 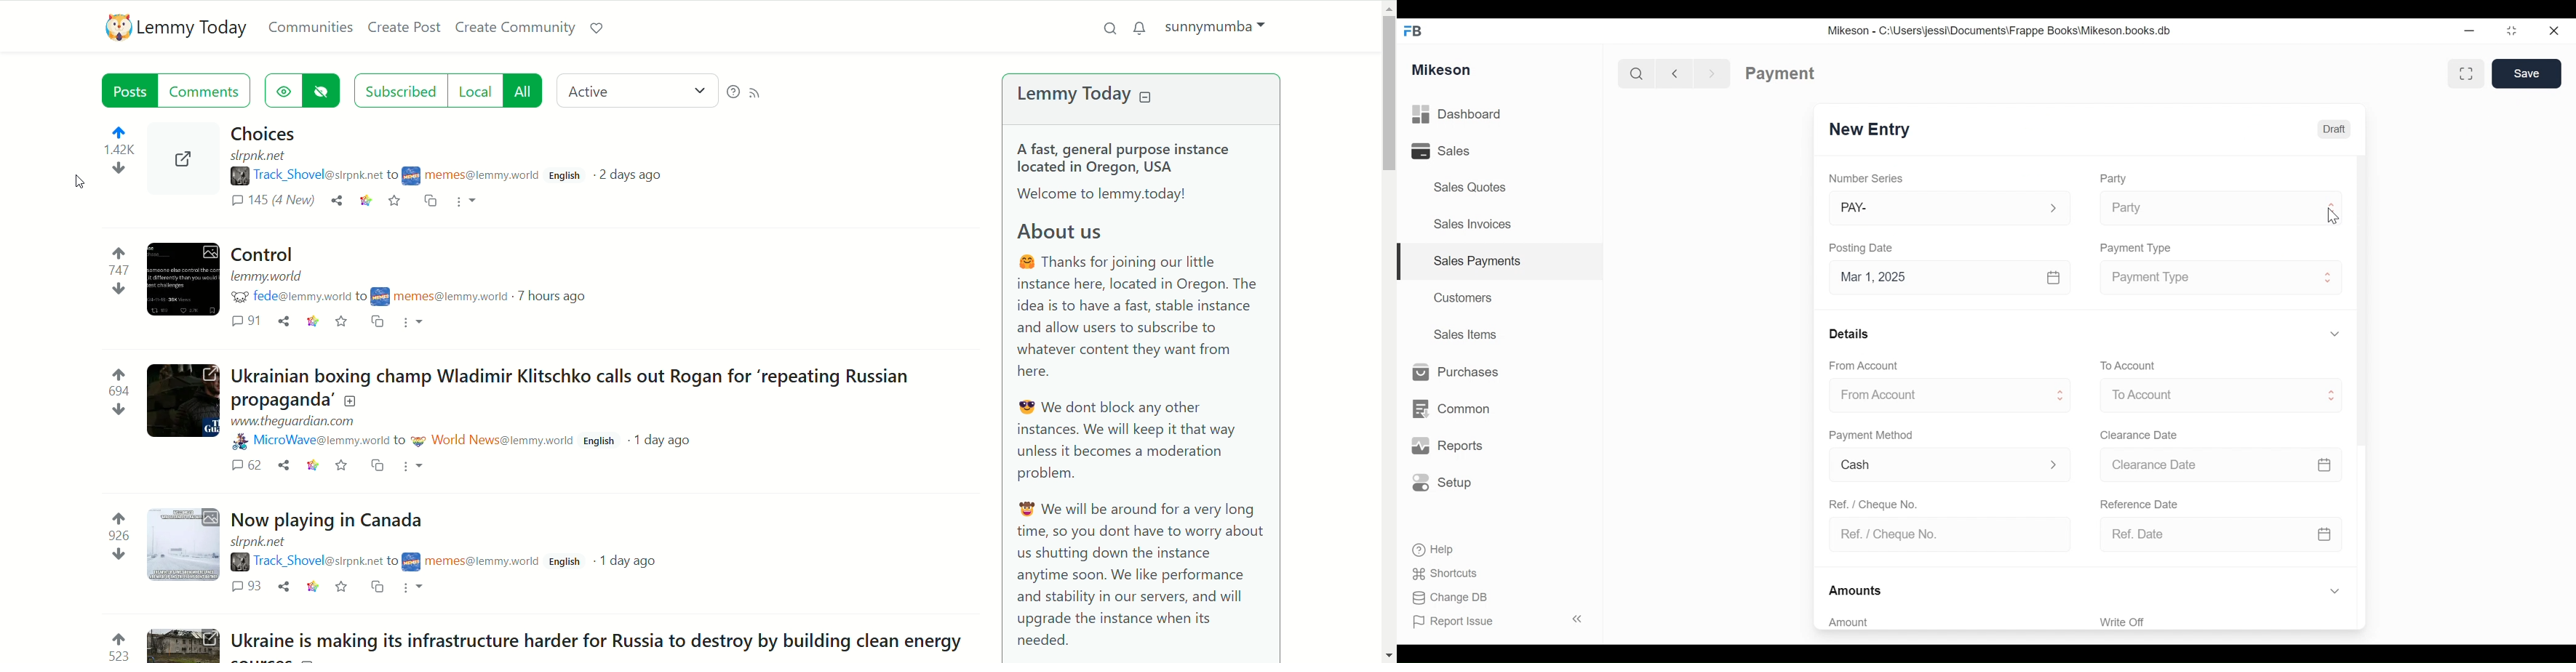 I want to click on Setup, so click(x=1446, y=483).